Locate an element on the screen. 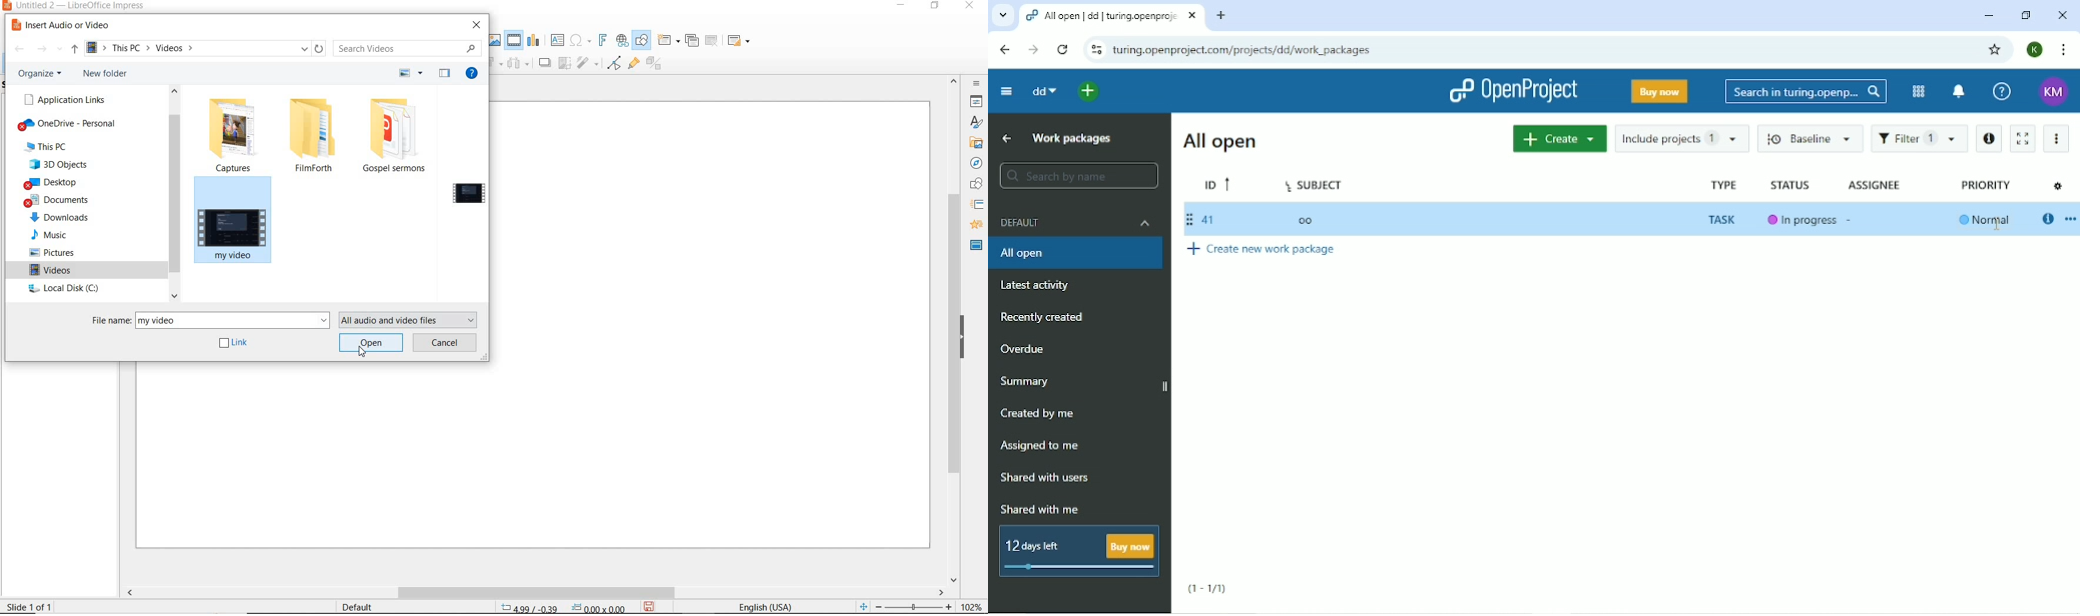 Image resolution: width=2100 pixels, height=616 pixels. INSERT CHART is located at coordinates (535, 41).